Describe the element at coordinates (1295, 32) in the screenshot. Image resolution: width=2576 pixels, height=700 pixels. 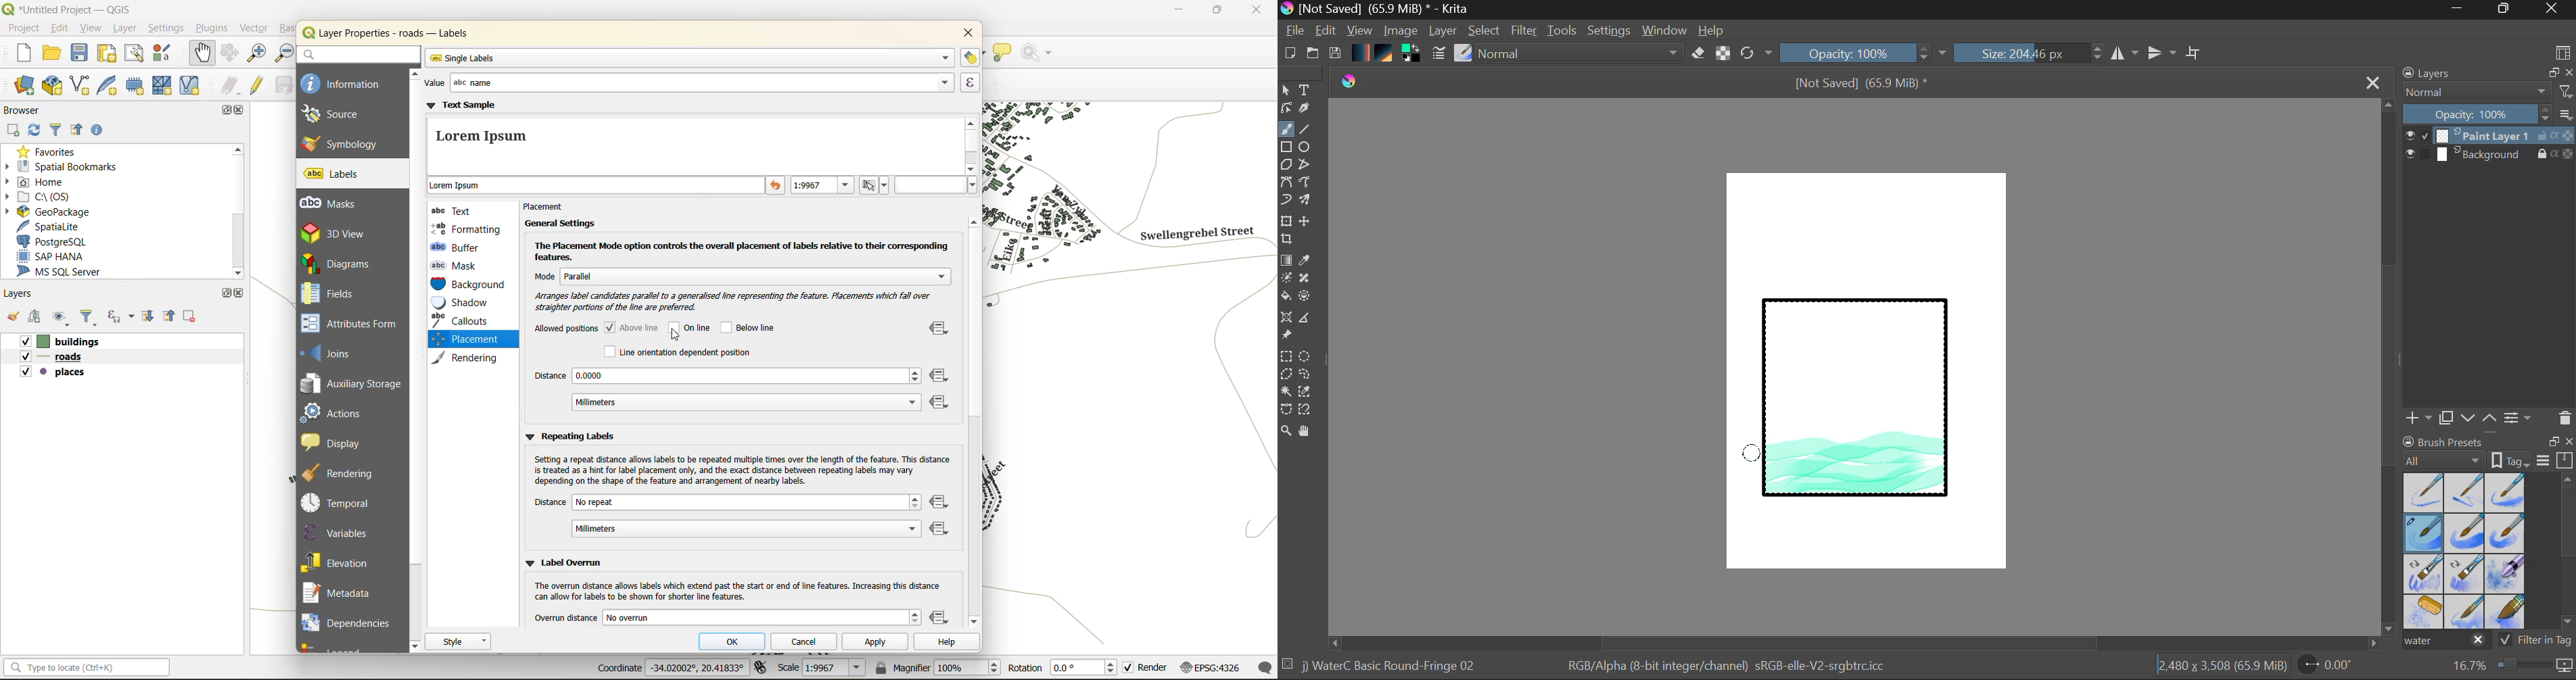
I see `File` at that location.